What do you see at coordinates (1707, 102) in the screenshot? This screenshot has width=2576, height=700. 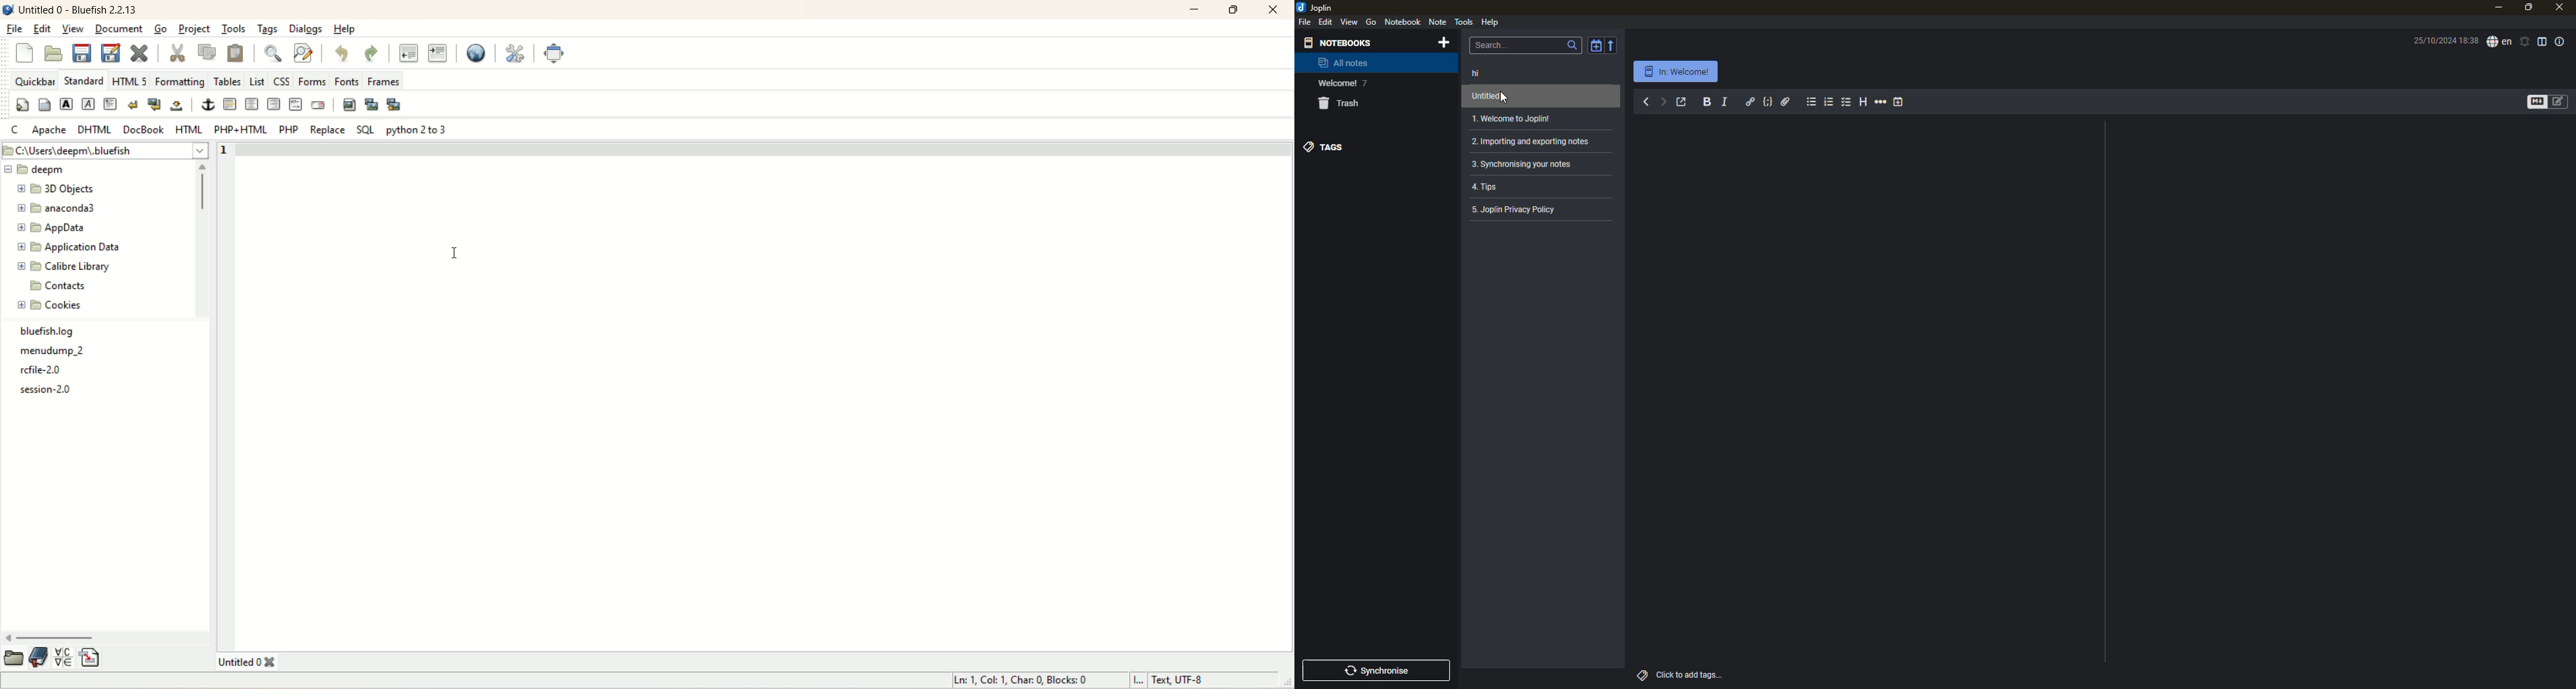 I see `bold` at bounding box center [1707, 102].